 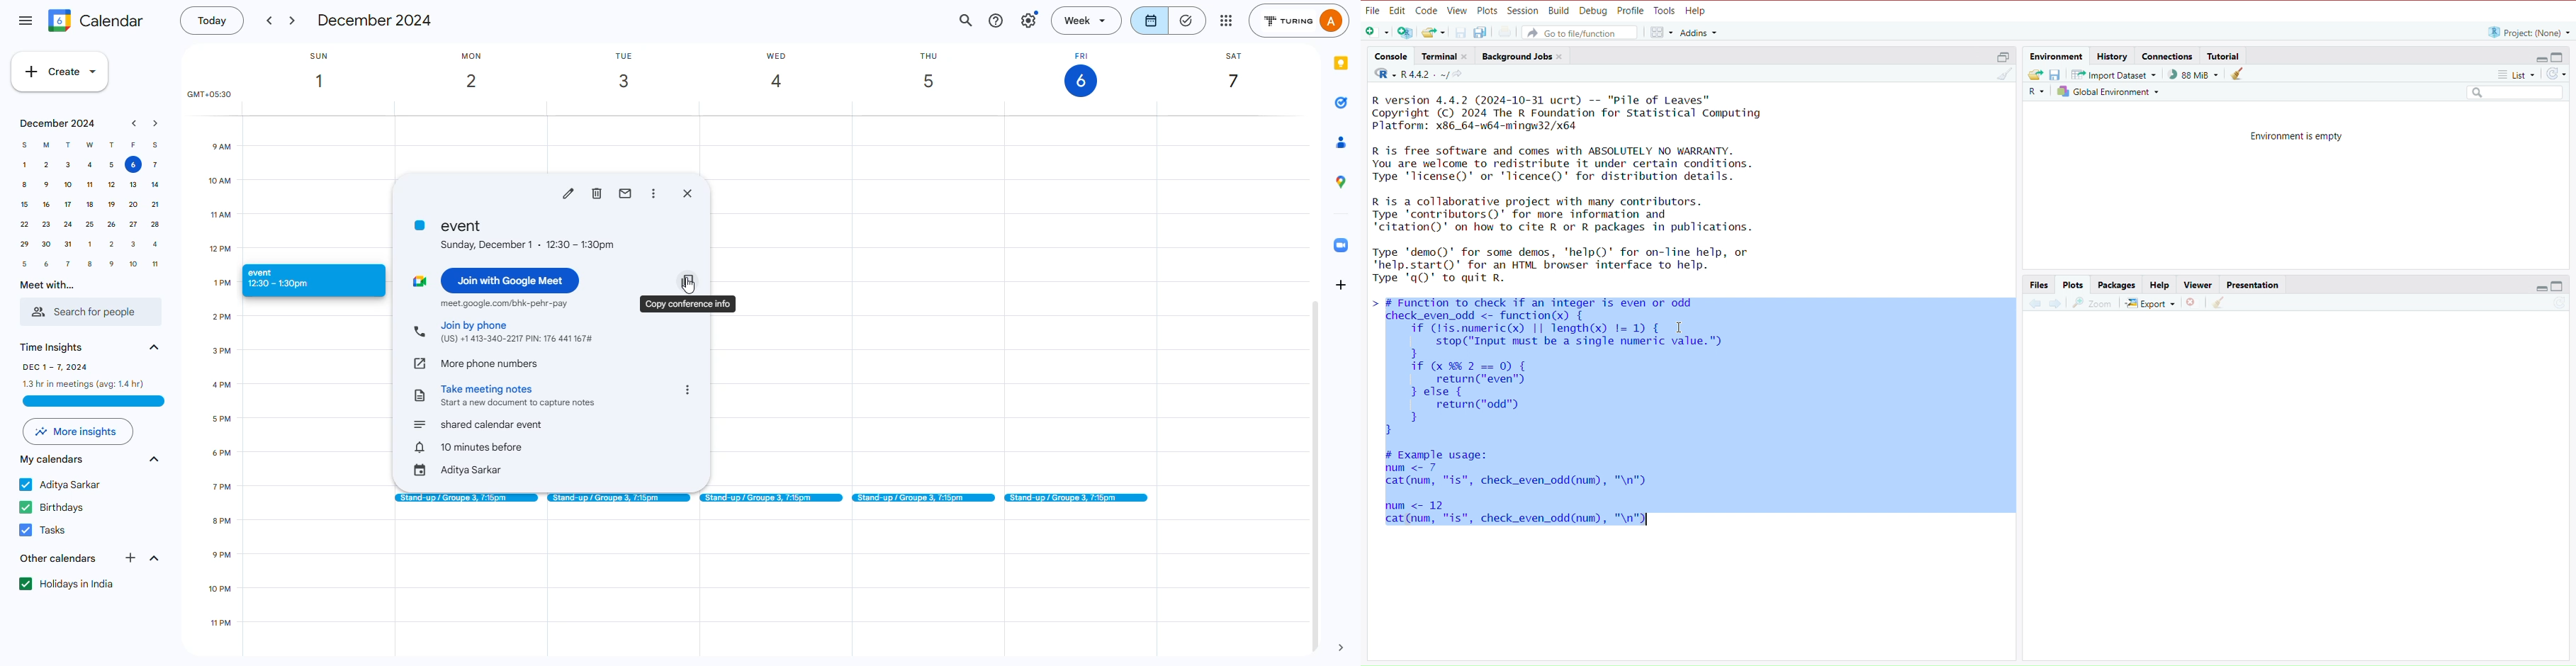 I want to click on S, so click(x=25, y=145).